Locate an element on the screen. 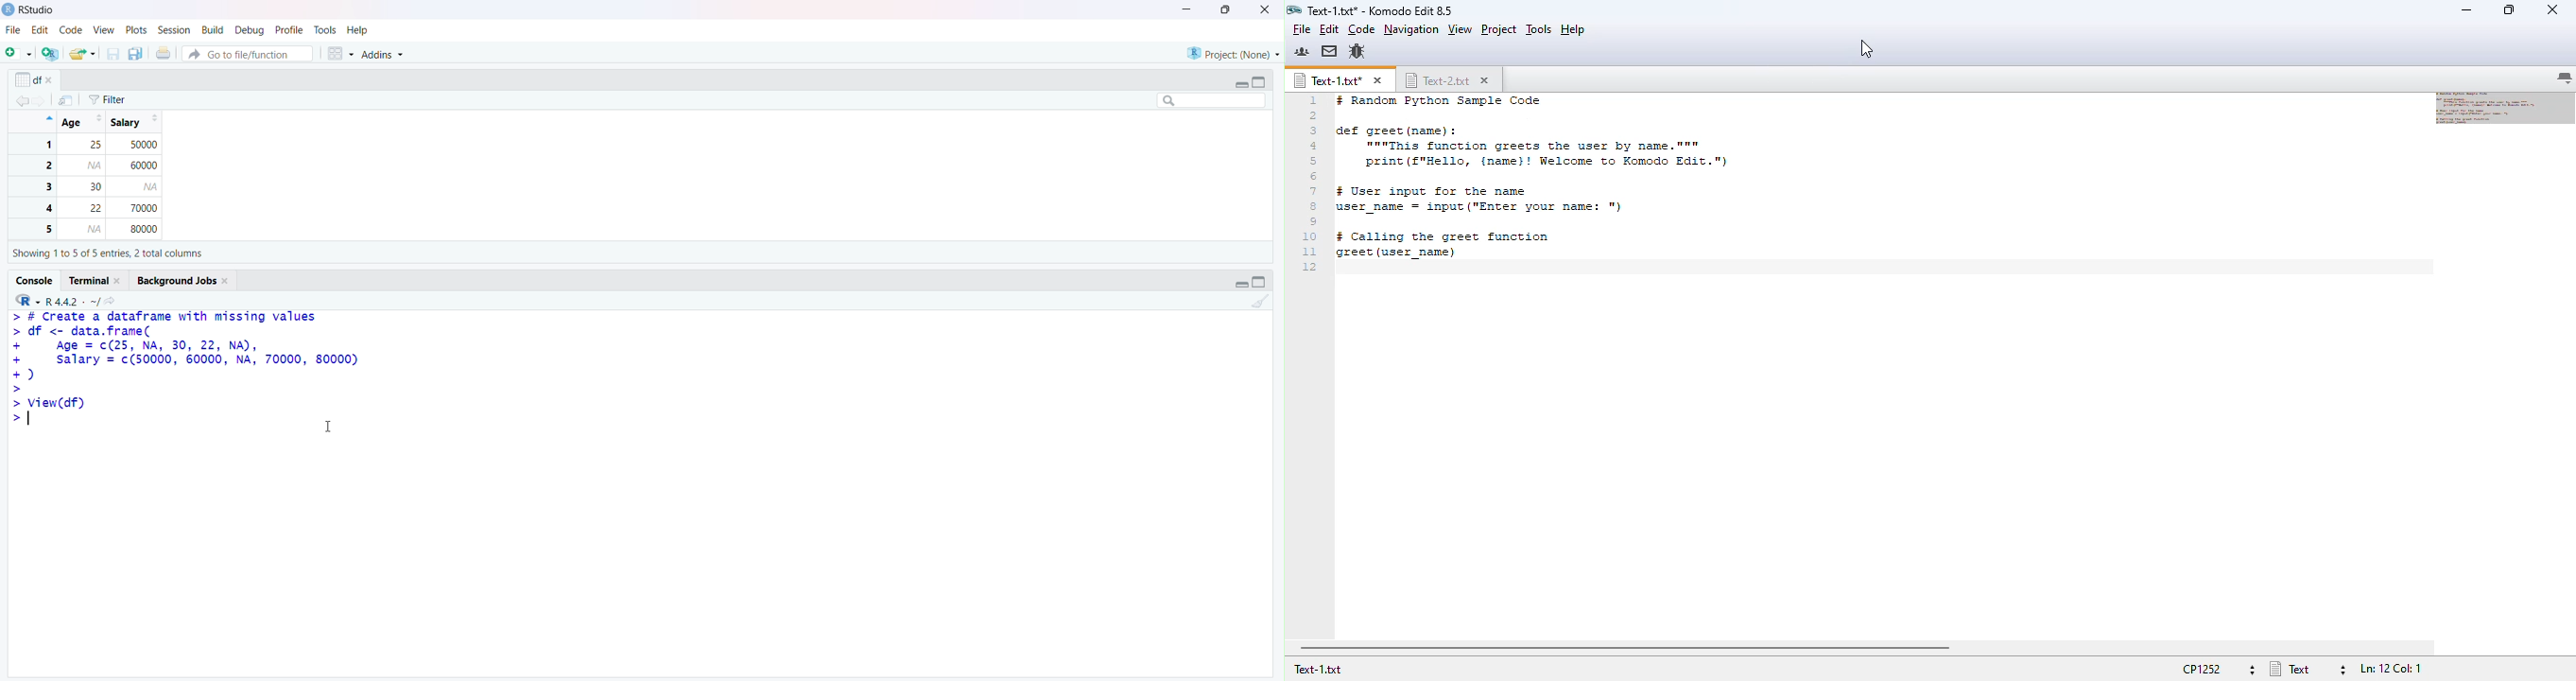  text-1 is located at coordinates (1328, 80).